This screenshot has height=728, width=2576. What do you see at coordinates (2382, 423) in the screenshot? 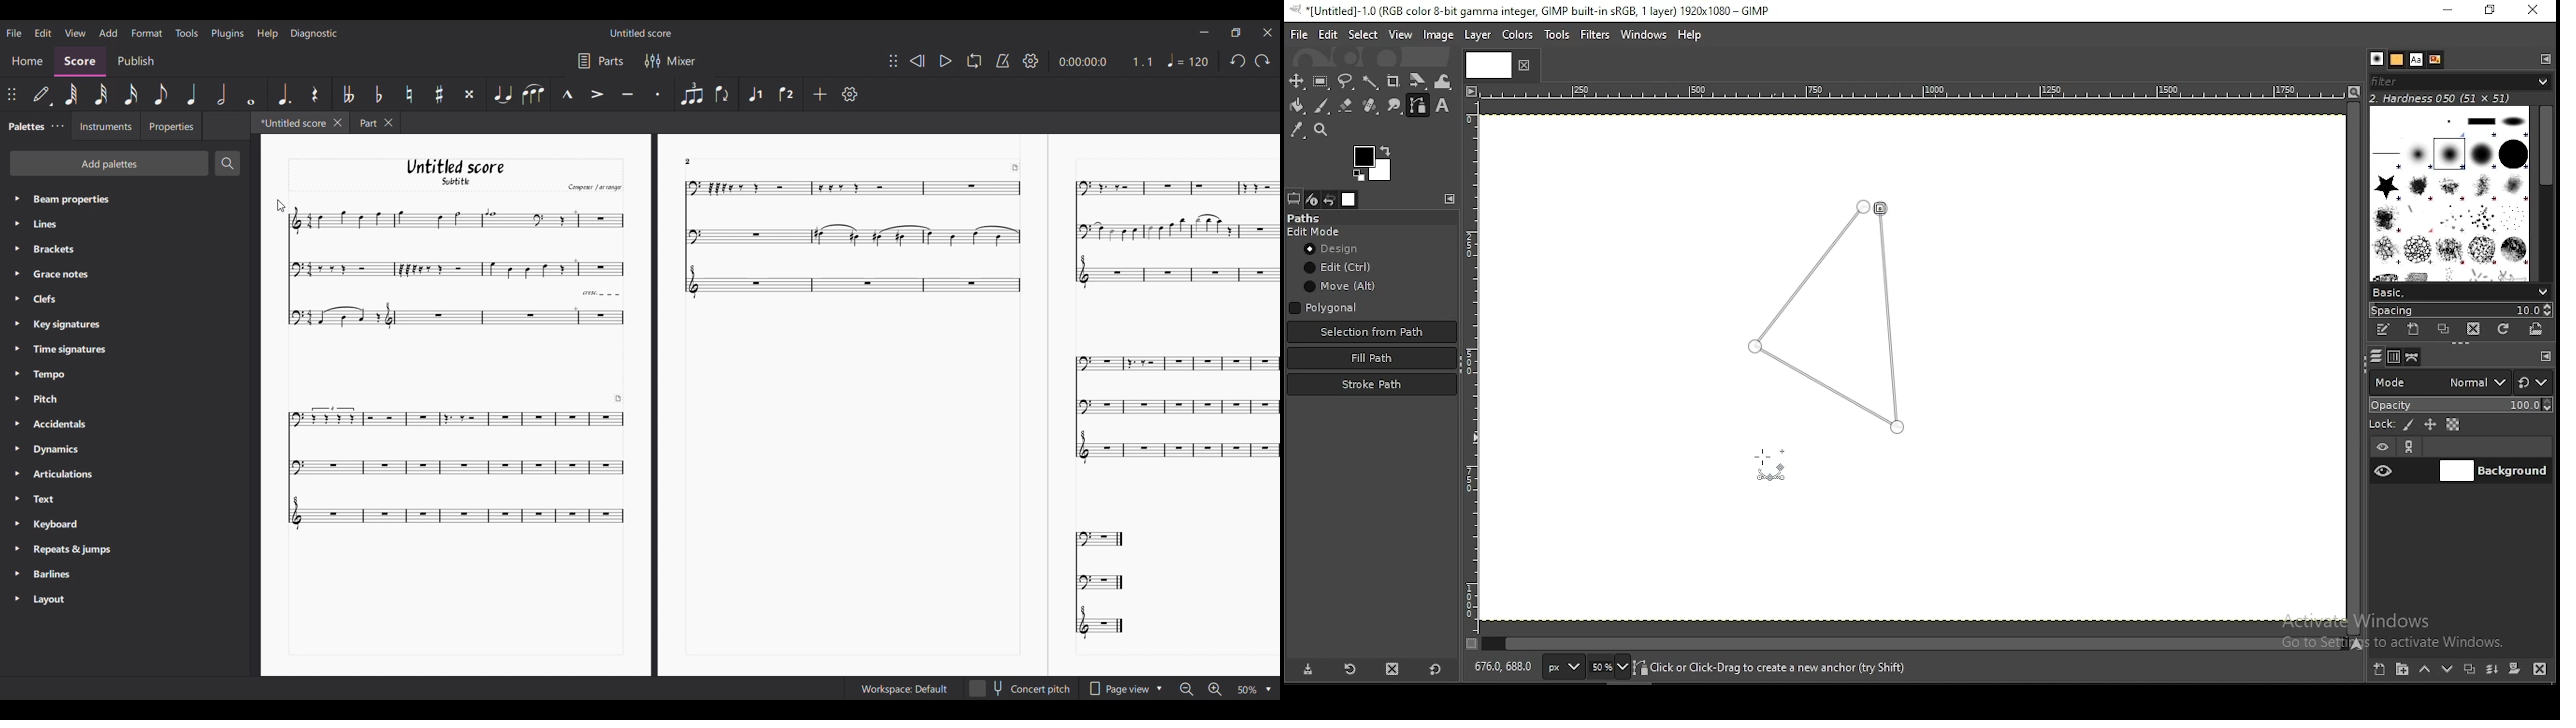
I see `lock` at bounding box center [2382, 423].